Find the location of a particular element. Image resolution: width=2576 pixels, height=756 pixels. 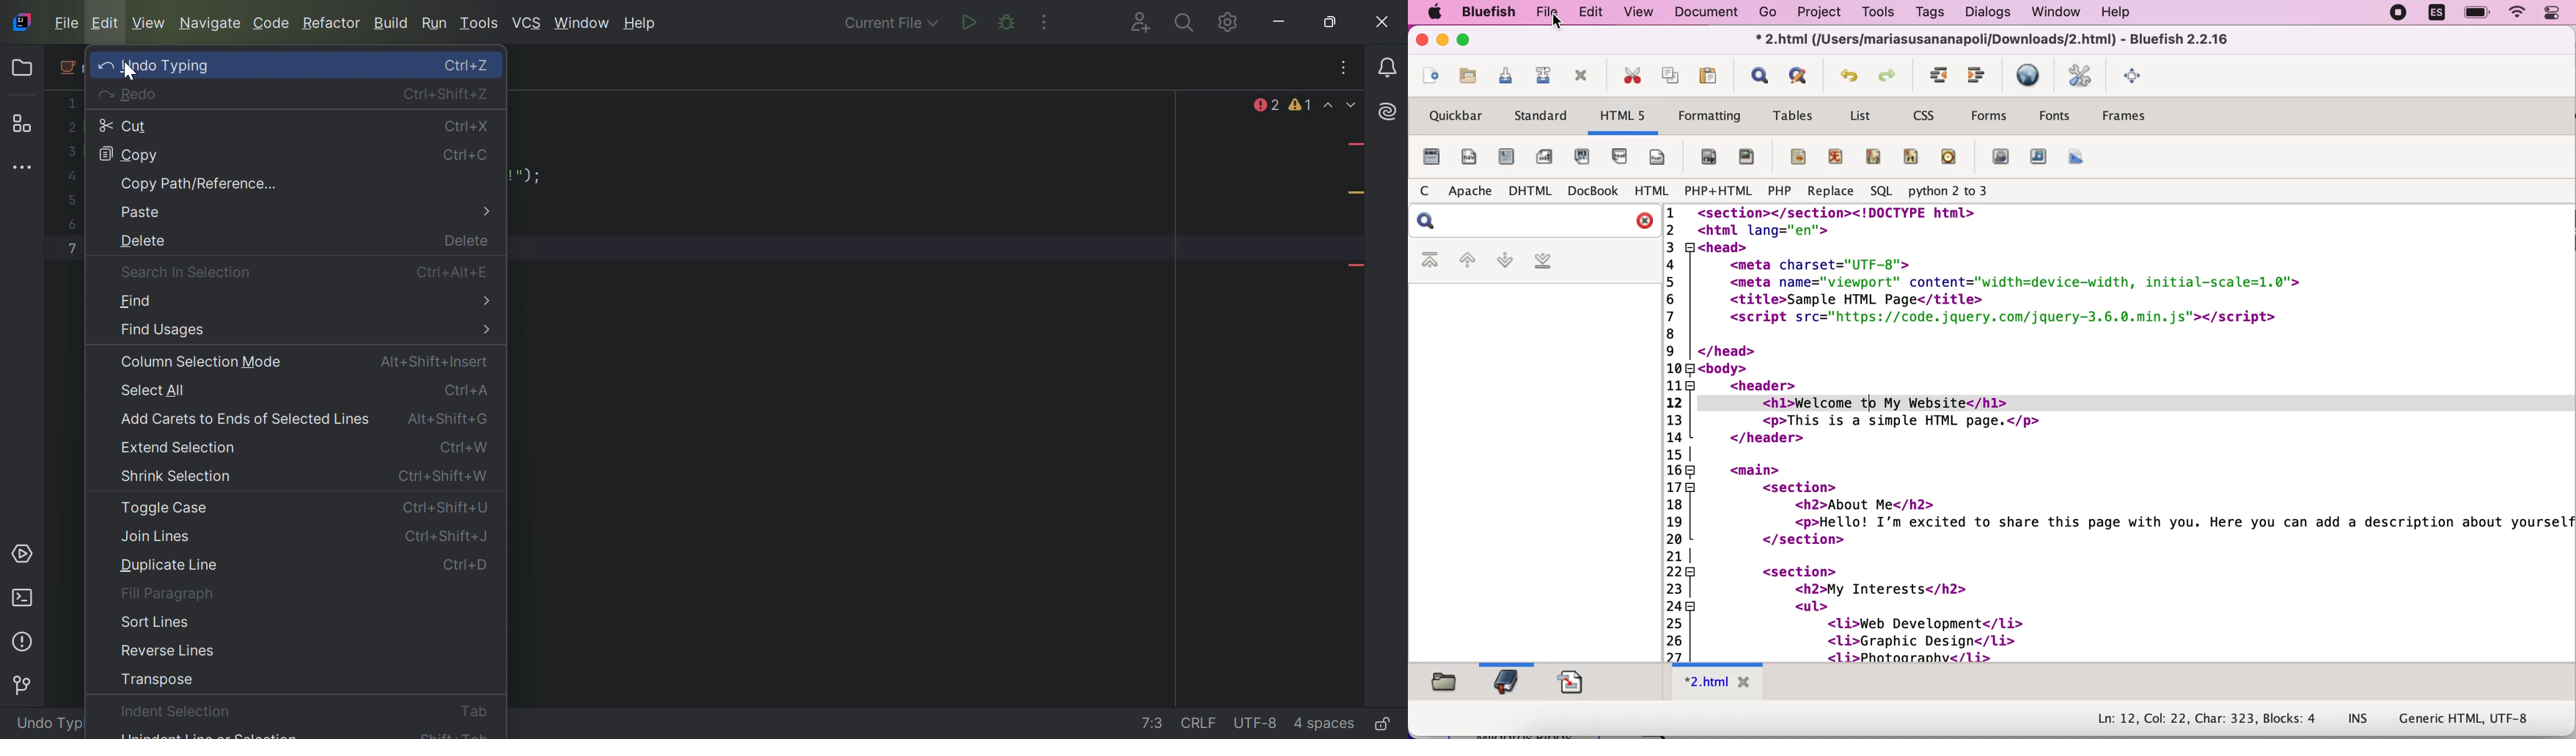

Ctrl+Shift+Z is located at coordinates (443, 94).